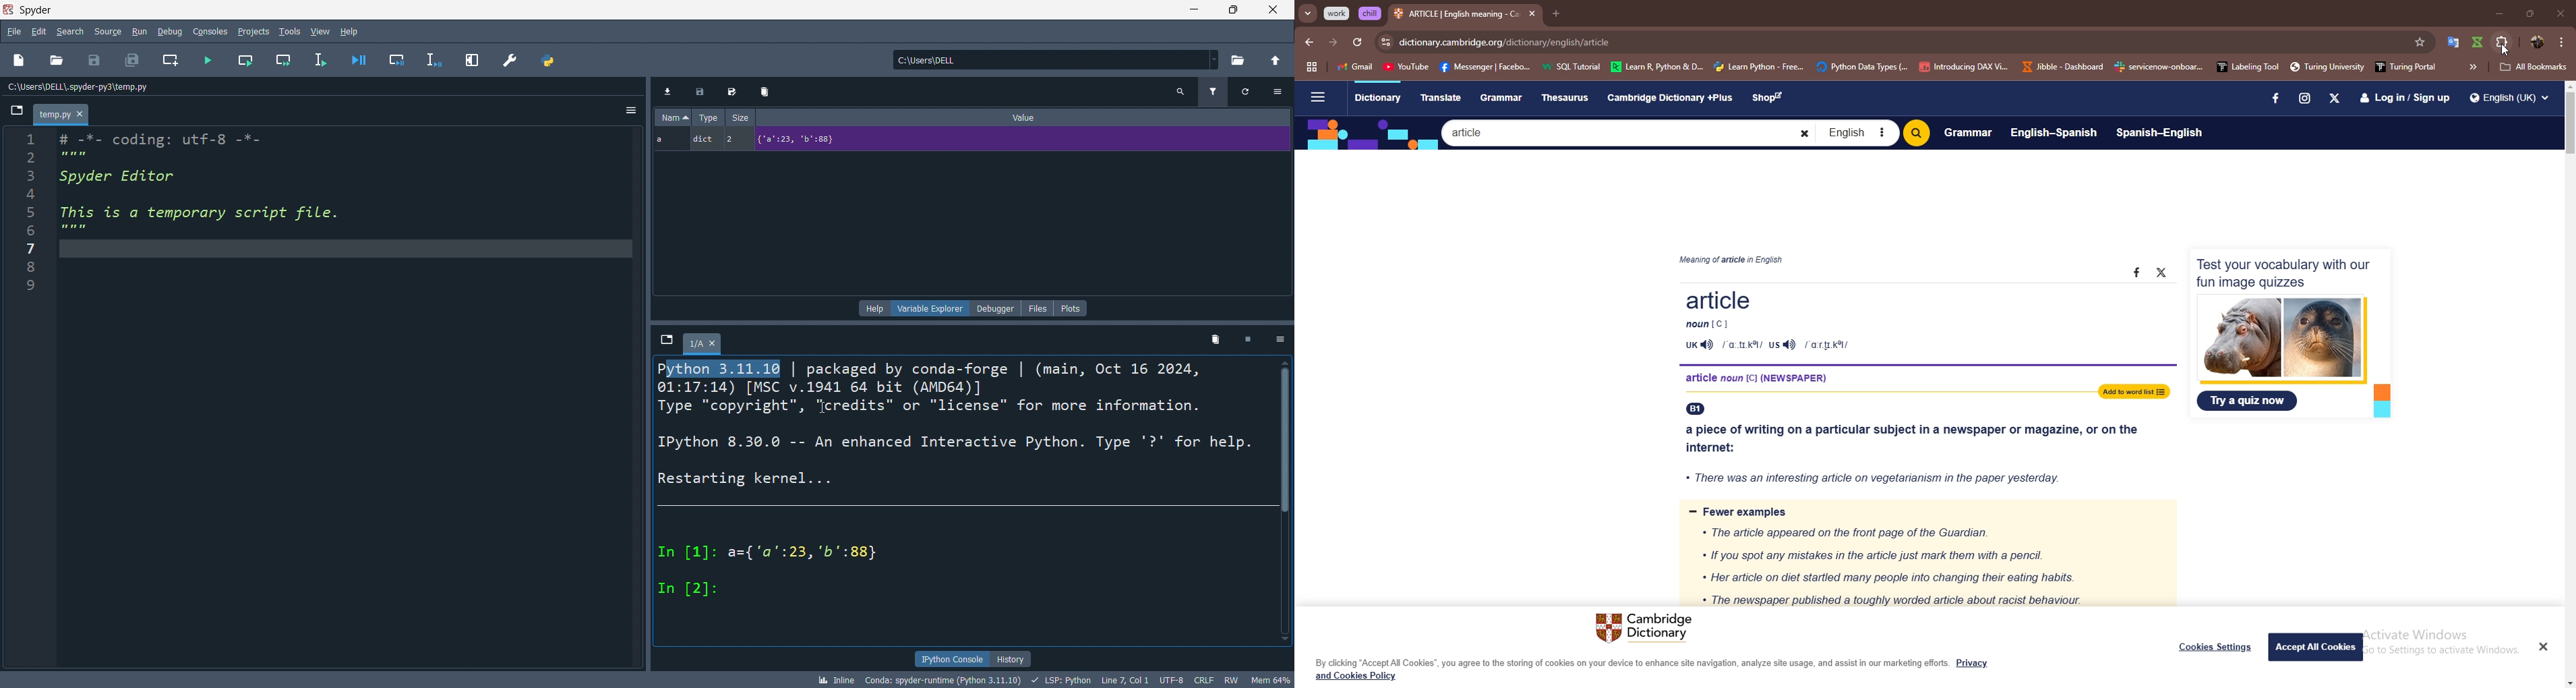 This screenshot has height=700, width=2576. What do you see at coordinates (1924, 554) in the screenshot?
I see `= Fewer examples
« The article appeared on the front page of the Guardian.
« If you spot any mistakes in the article just mark them with a pencil.
* Her article on diet startled many people into changing their eating habits.
« The newspaper published a toughly worded article about racist behaviour.` at bounding box center [1924, 554].